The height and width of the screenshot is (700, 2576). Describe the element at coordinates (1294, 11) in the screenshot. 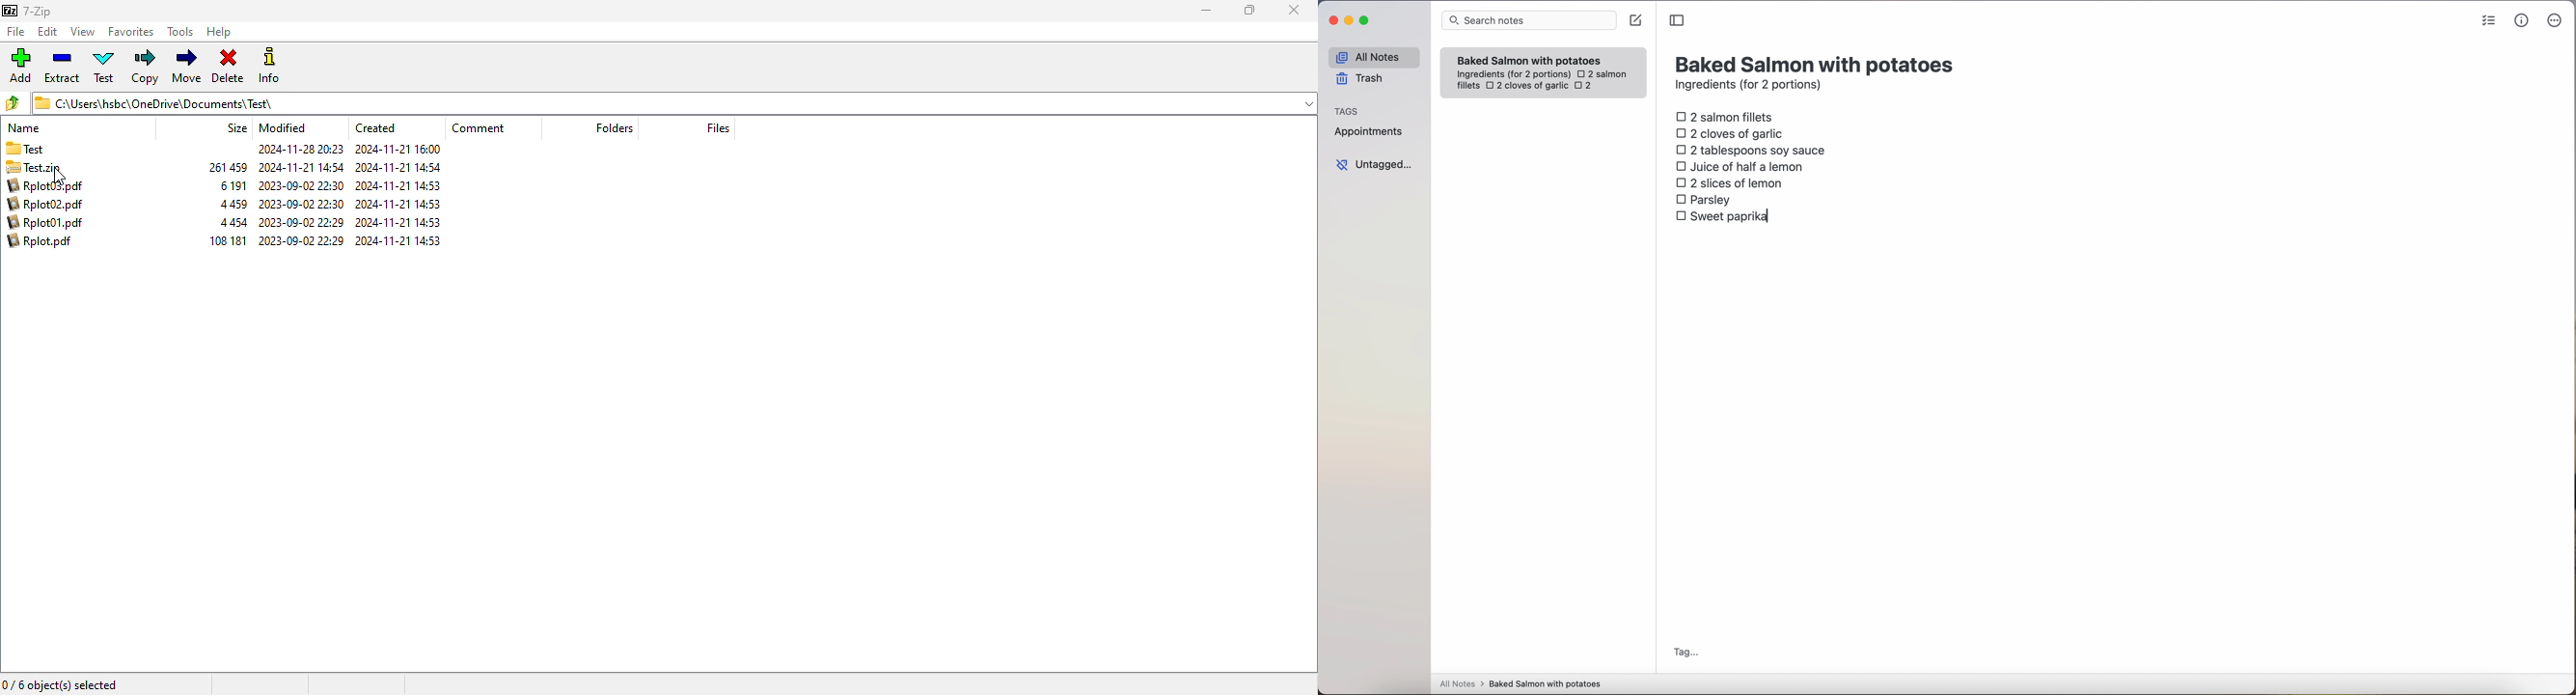

I see `close` at that location.